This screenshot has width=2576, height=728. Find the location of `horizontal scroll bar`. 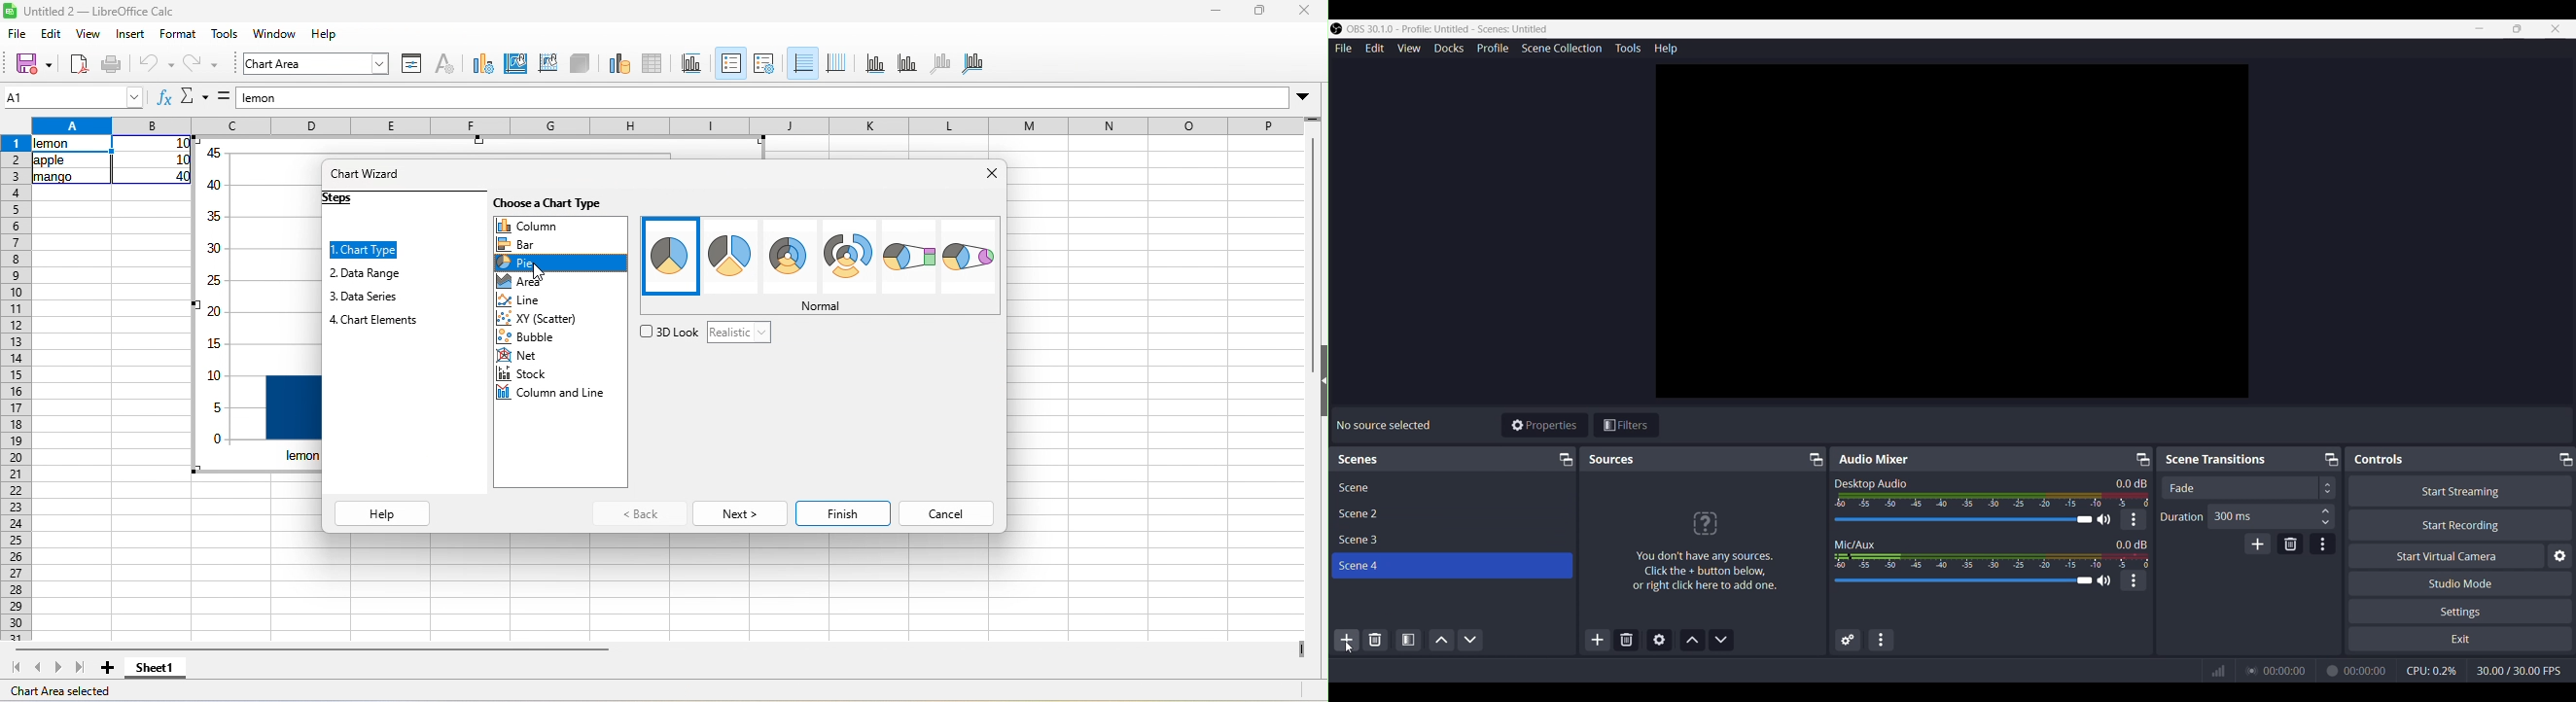

horizontal scroll bar is located at coordinates (309, 649).